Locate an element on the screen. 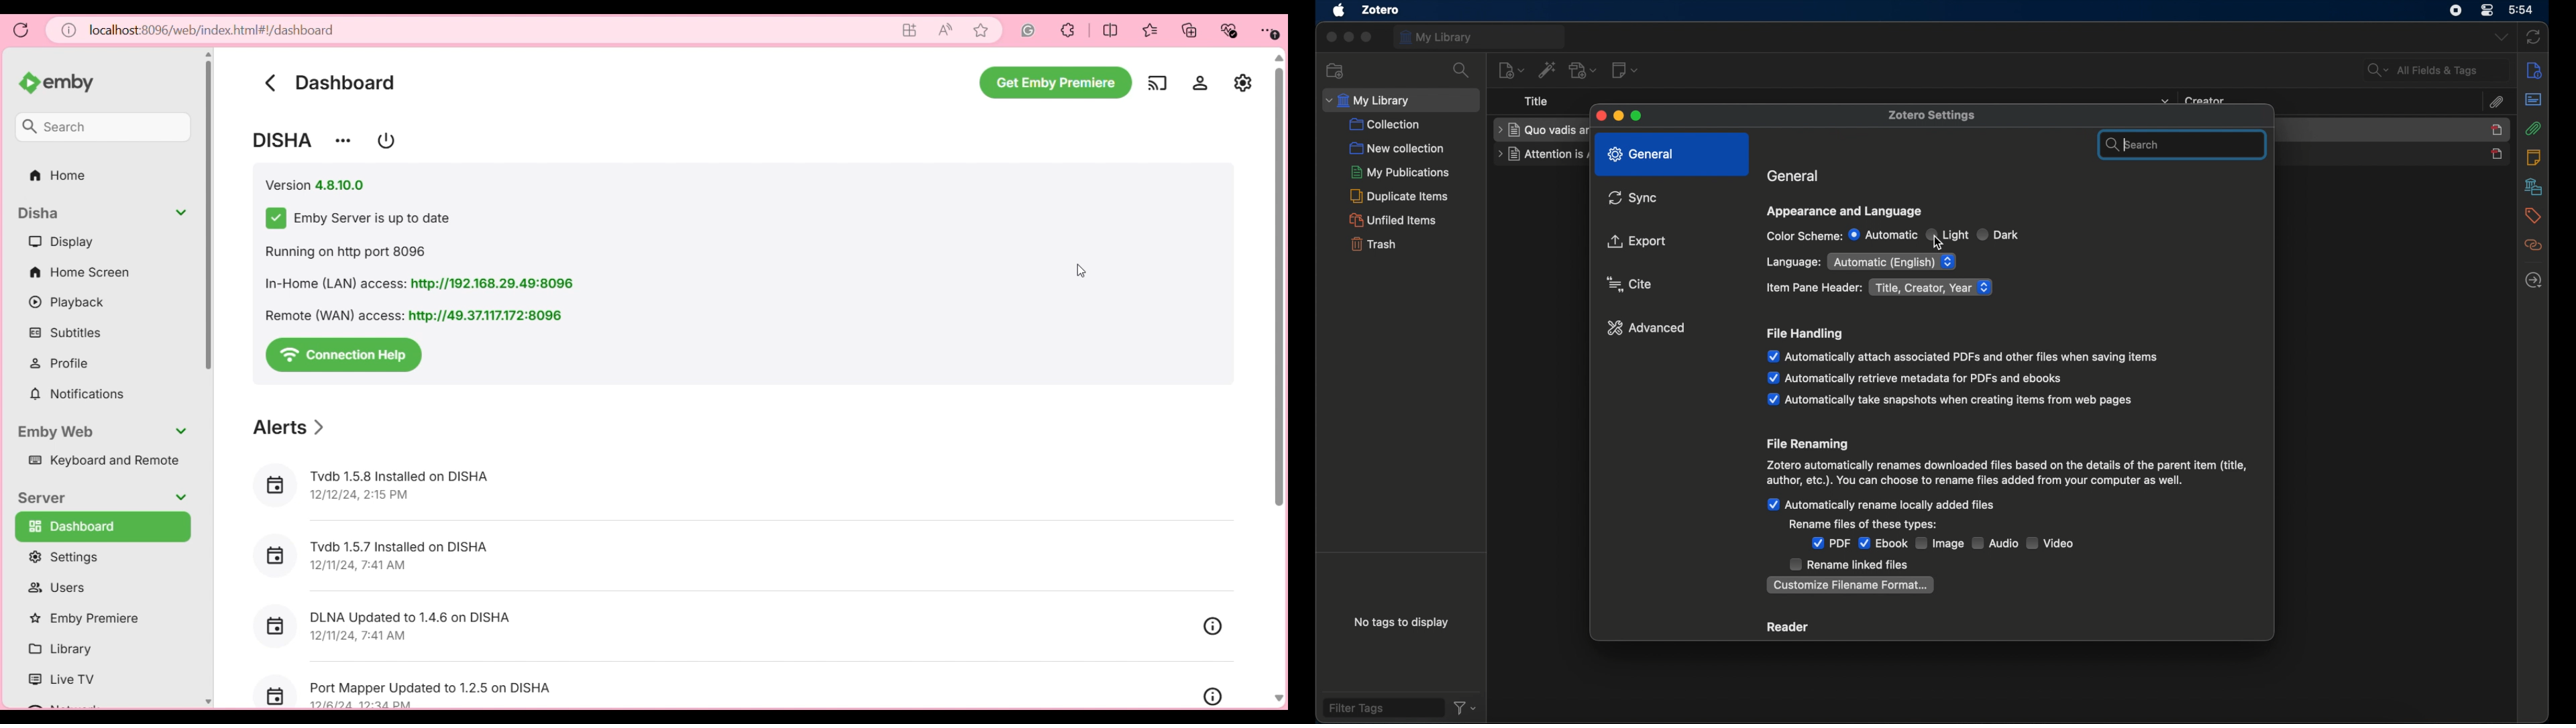  search fields and tags is located at coordinates (2436, 70).